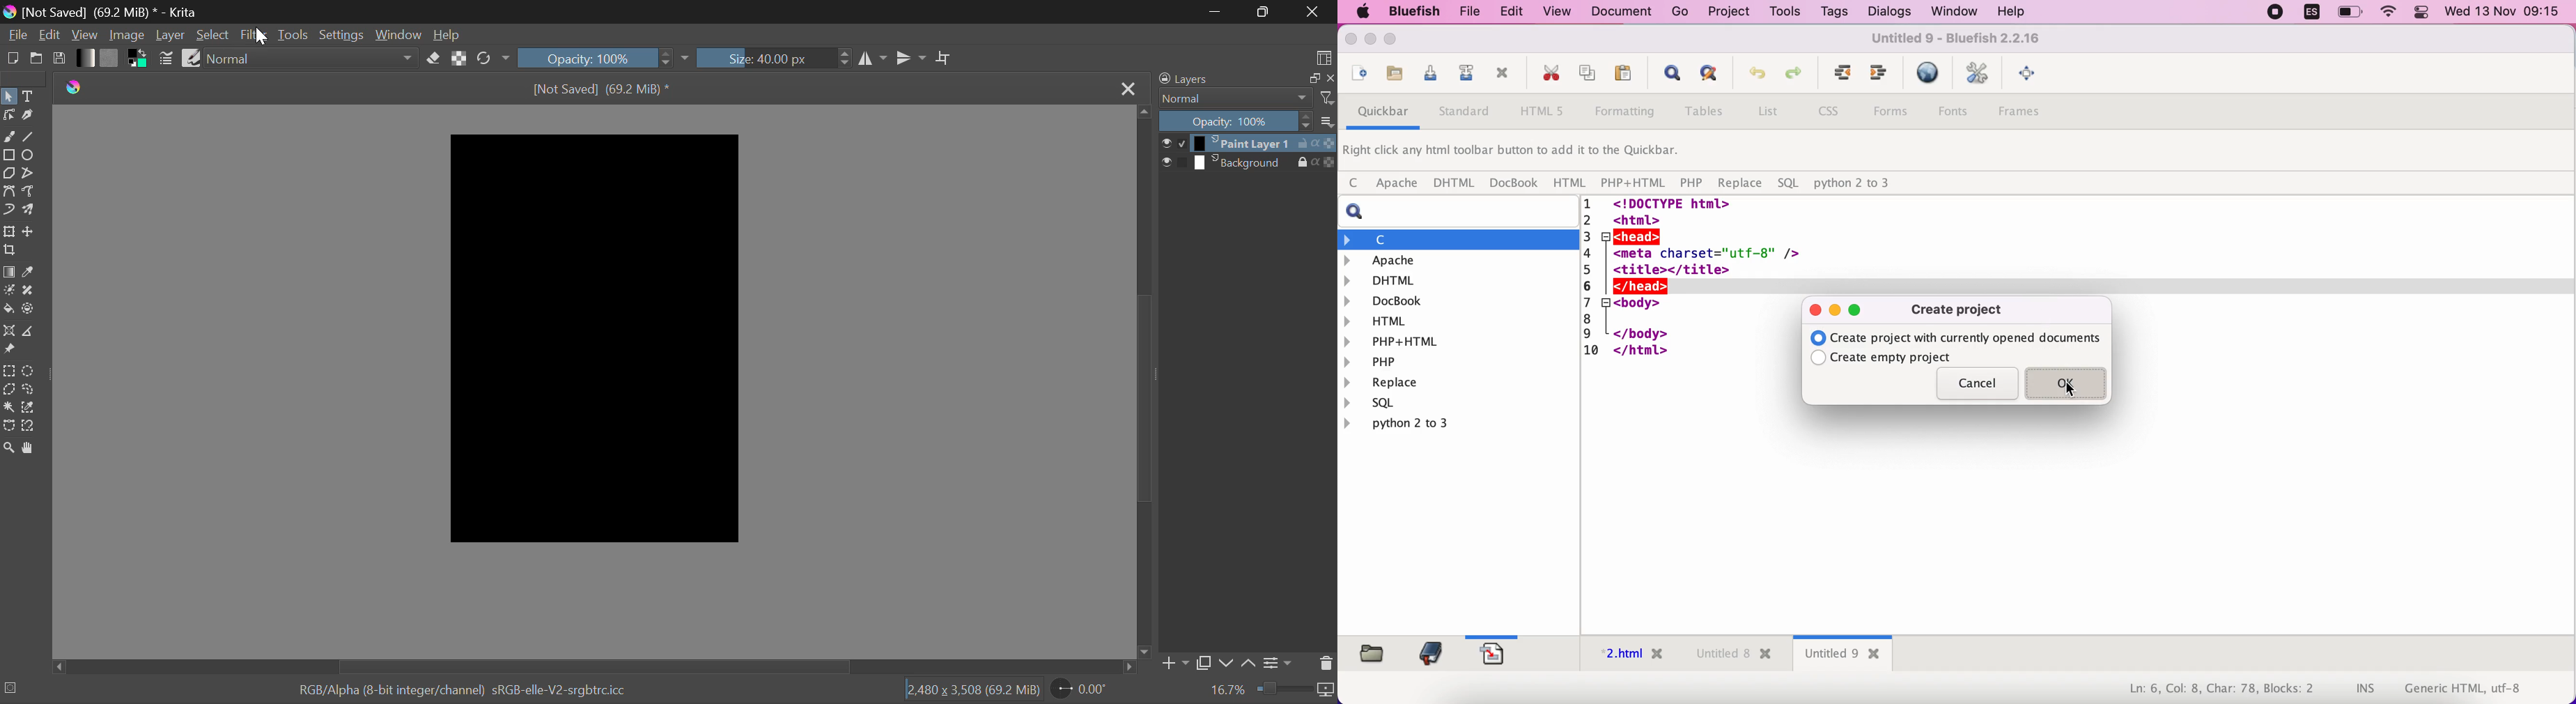  I want to click on c, so click(1353, 184).